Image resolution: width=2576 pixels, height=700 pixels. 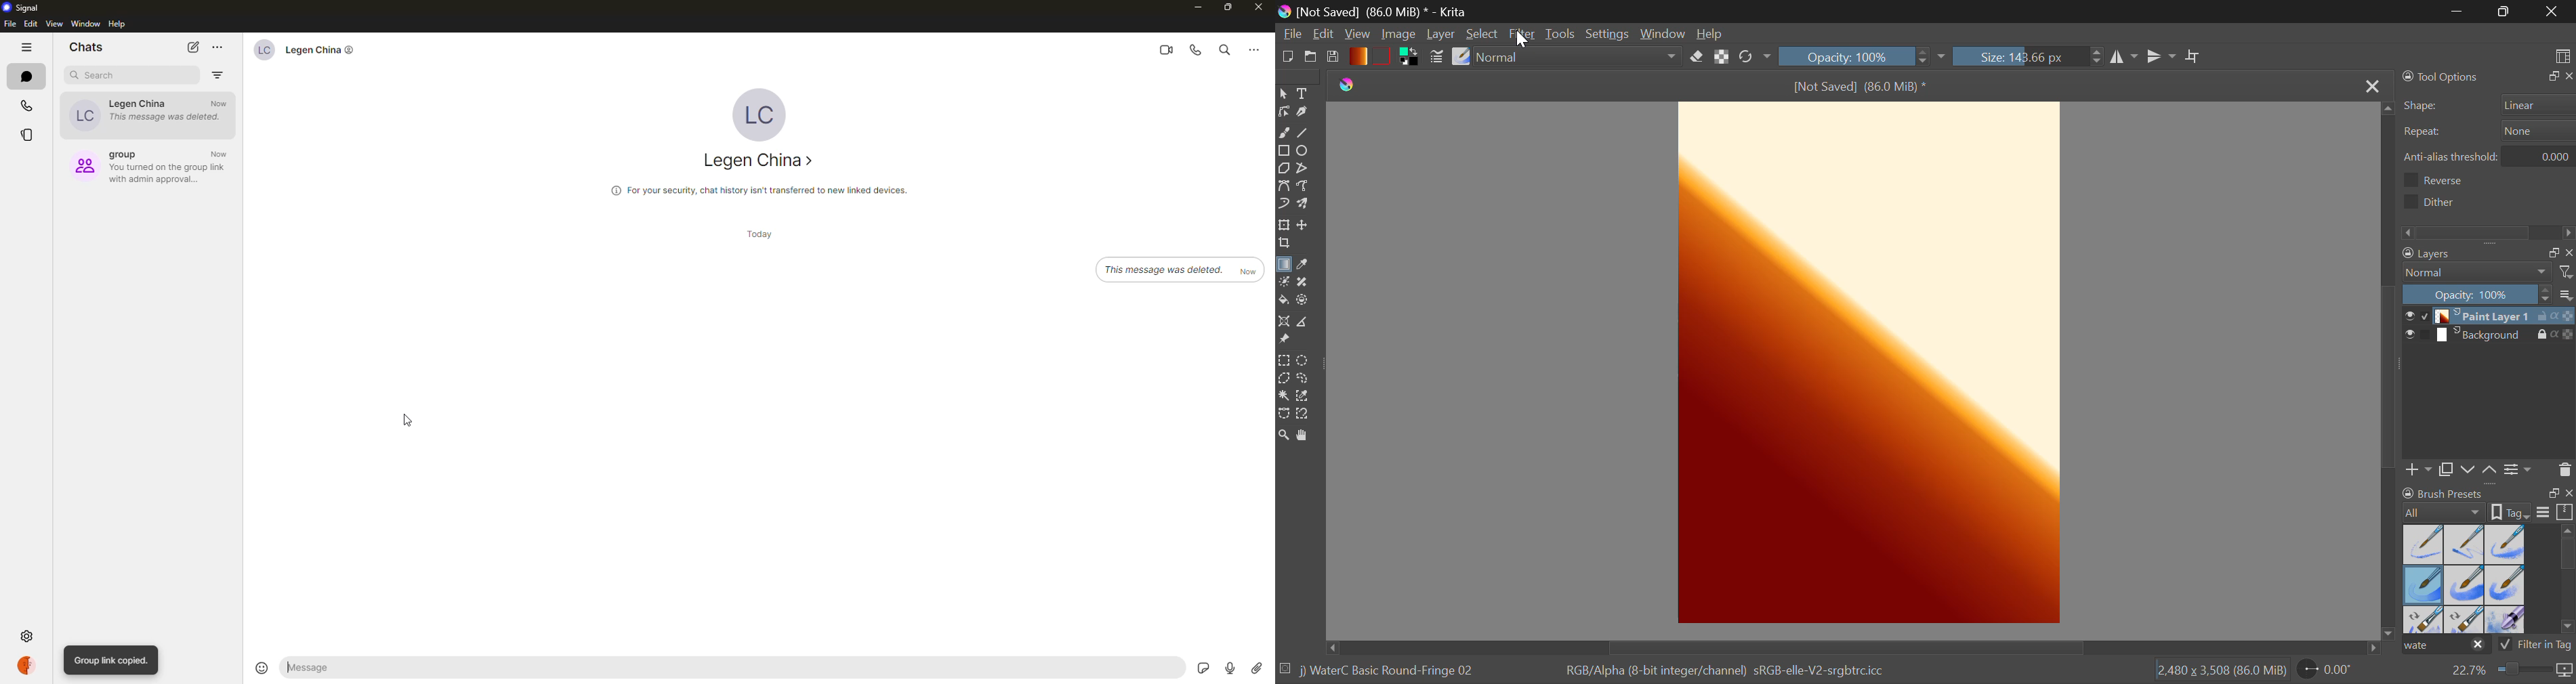 What do you see at coordinates (1163, 49) in the screenshot?
I see `video` at bounding box center [1163, 49].